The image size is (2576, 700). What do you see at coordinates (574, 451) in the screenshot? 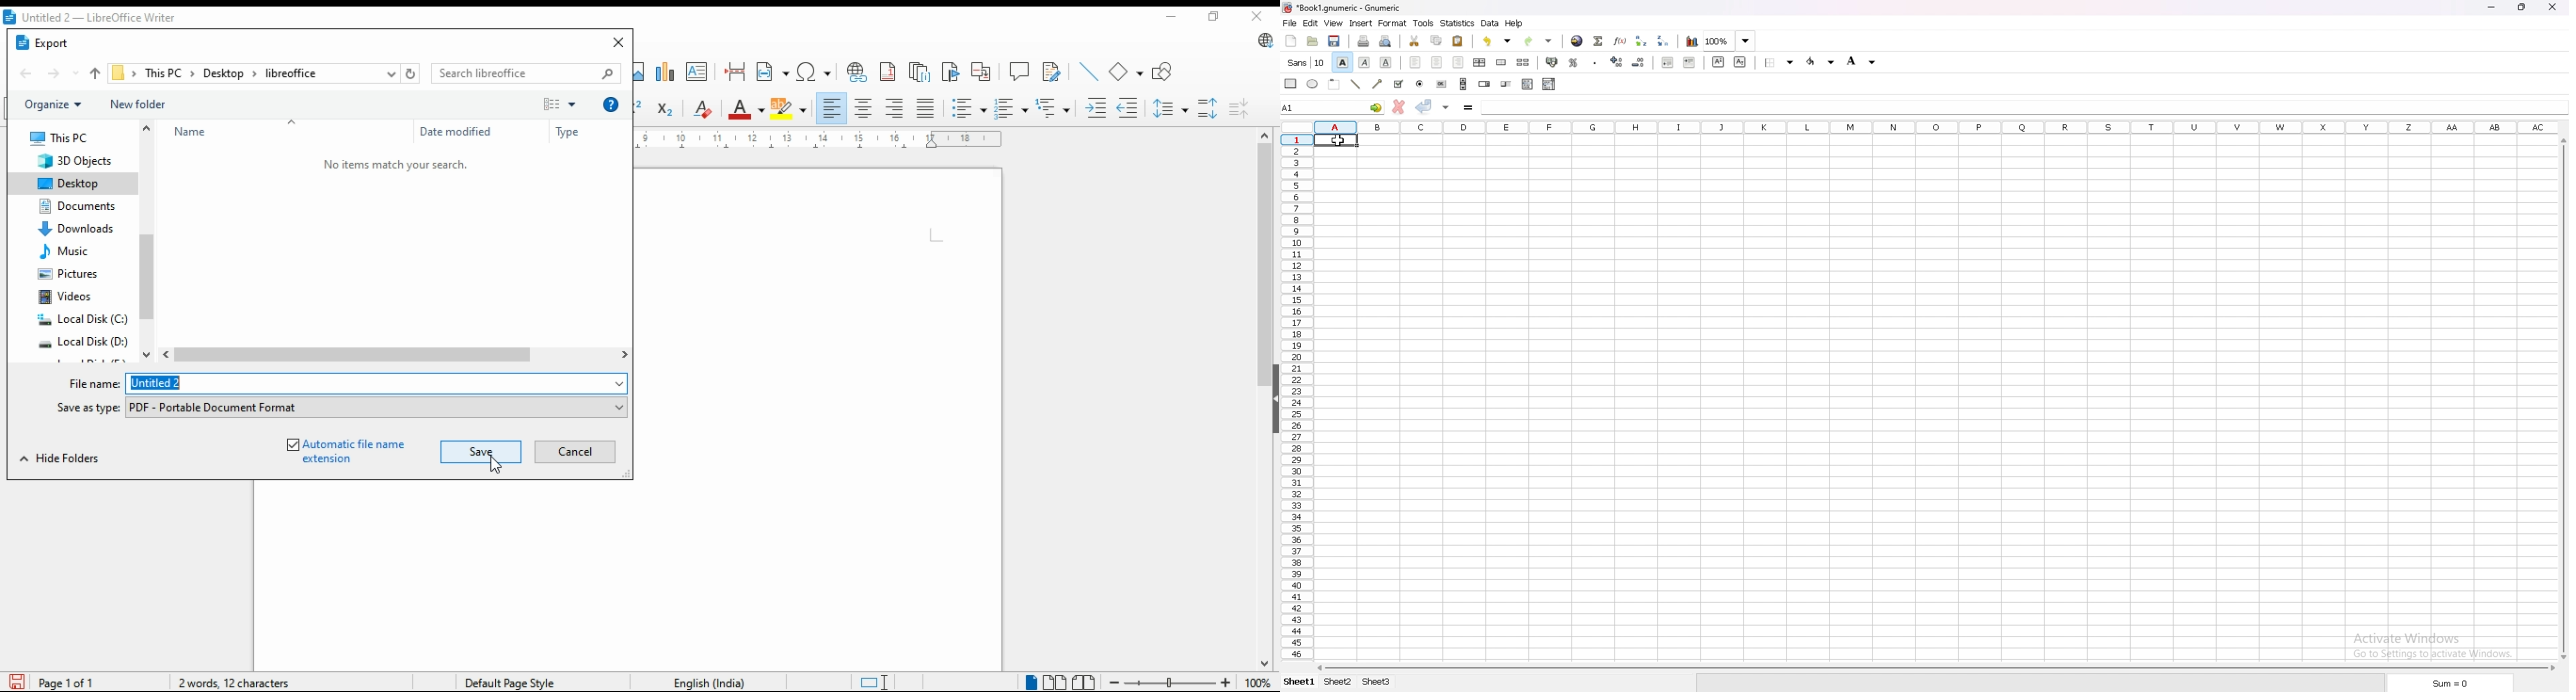
I see `cancel` at bounding box center [574, 451].